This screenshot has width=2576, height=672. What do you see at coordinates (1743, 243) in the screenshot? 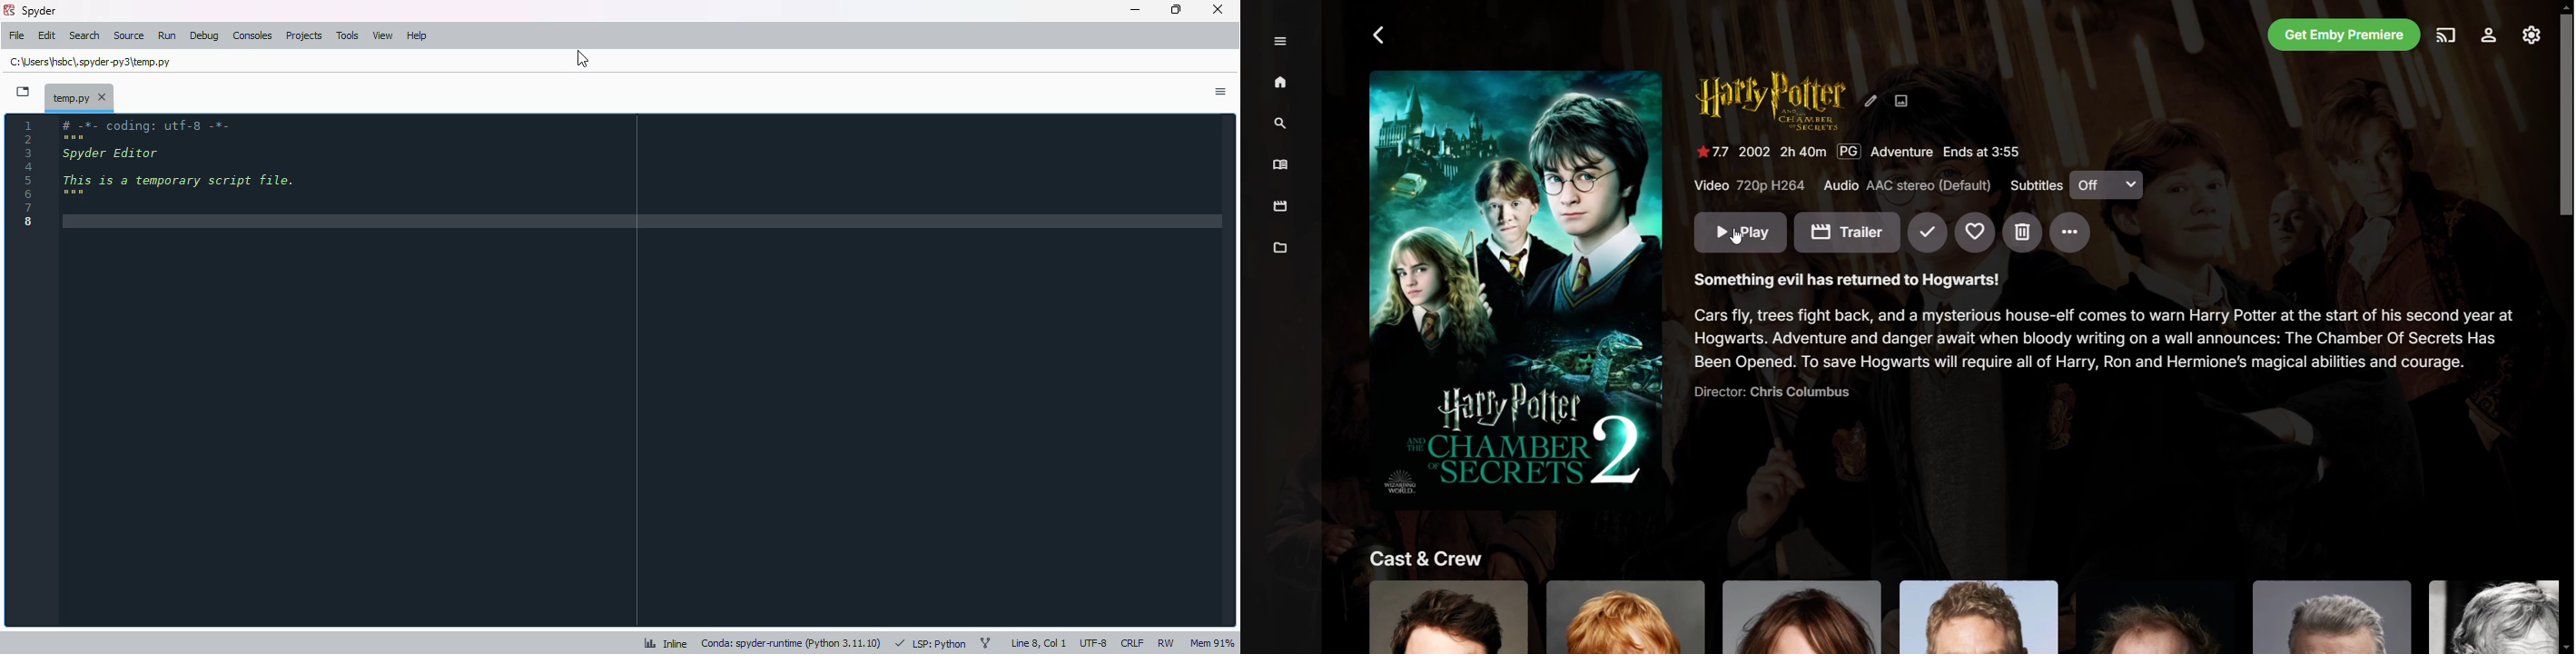
I see `cursor` at bounding box center [1743, 243].